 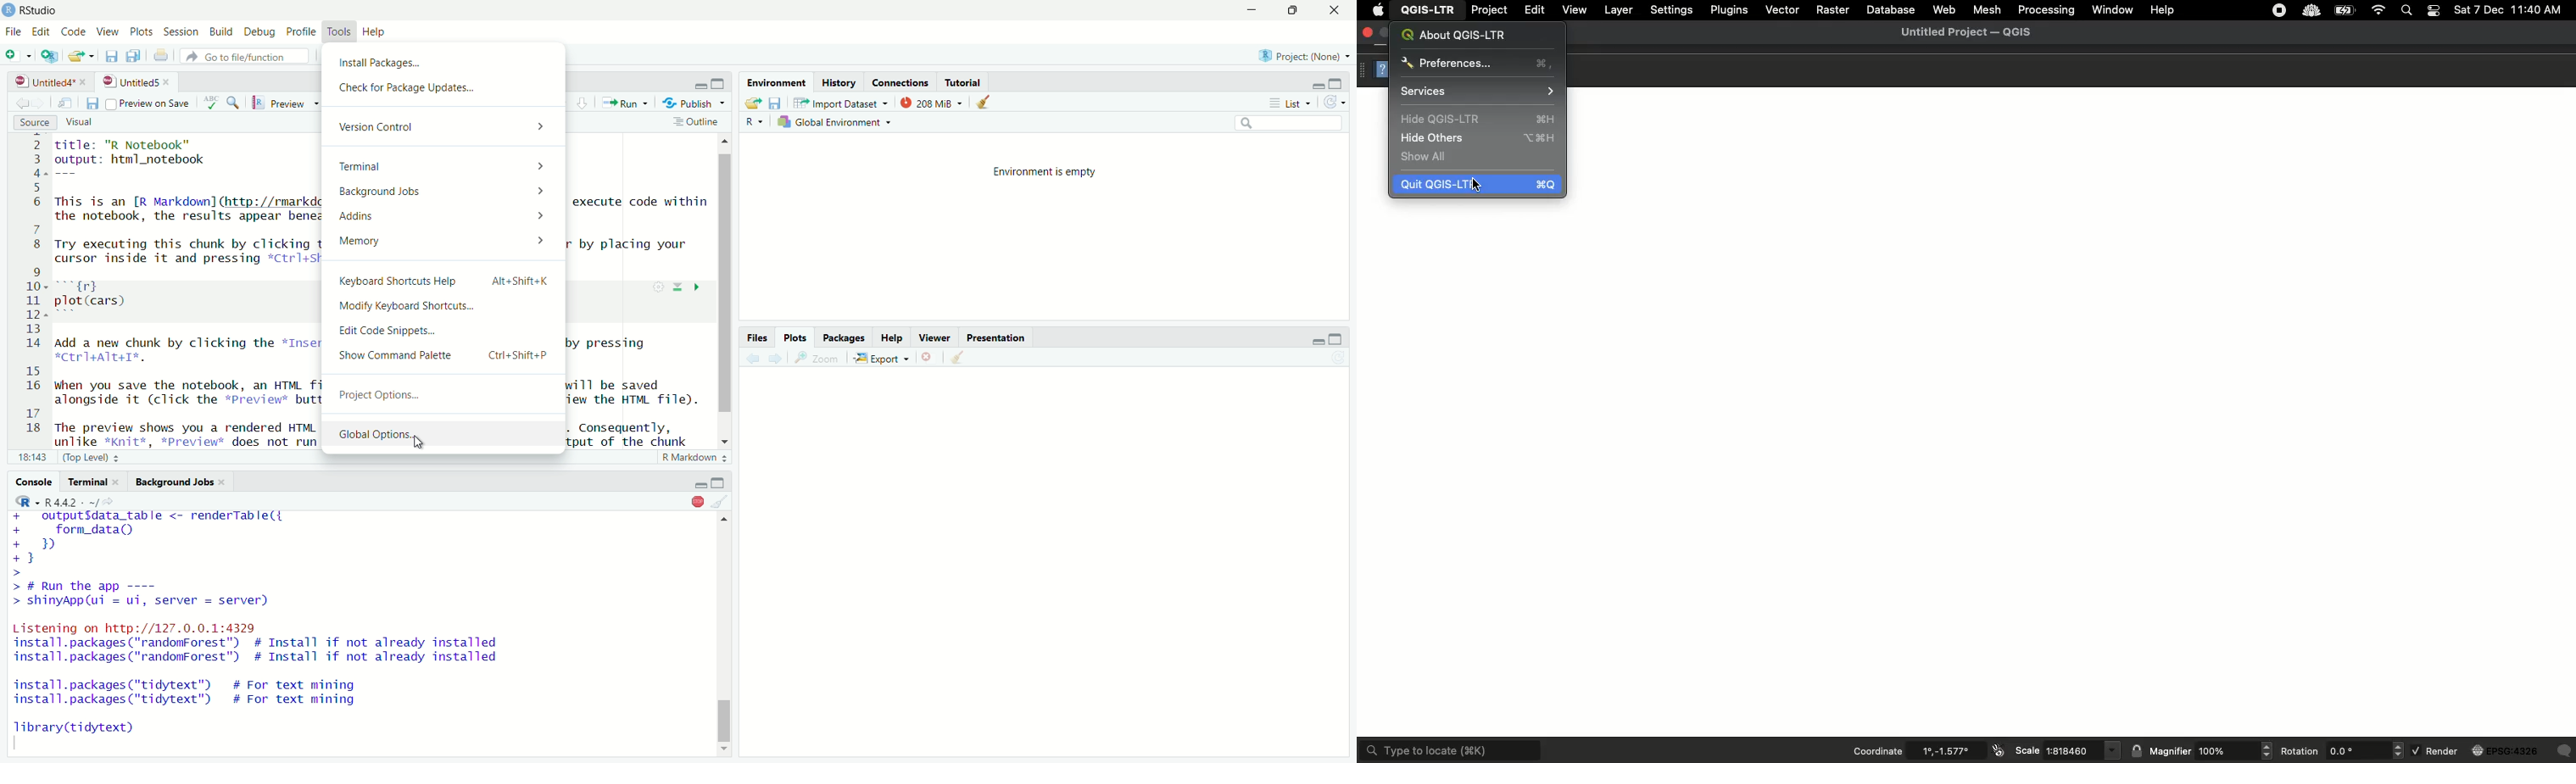 I want to click on refresh options, so click(x=1335, y=102).